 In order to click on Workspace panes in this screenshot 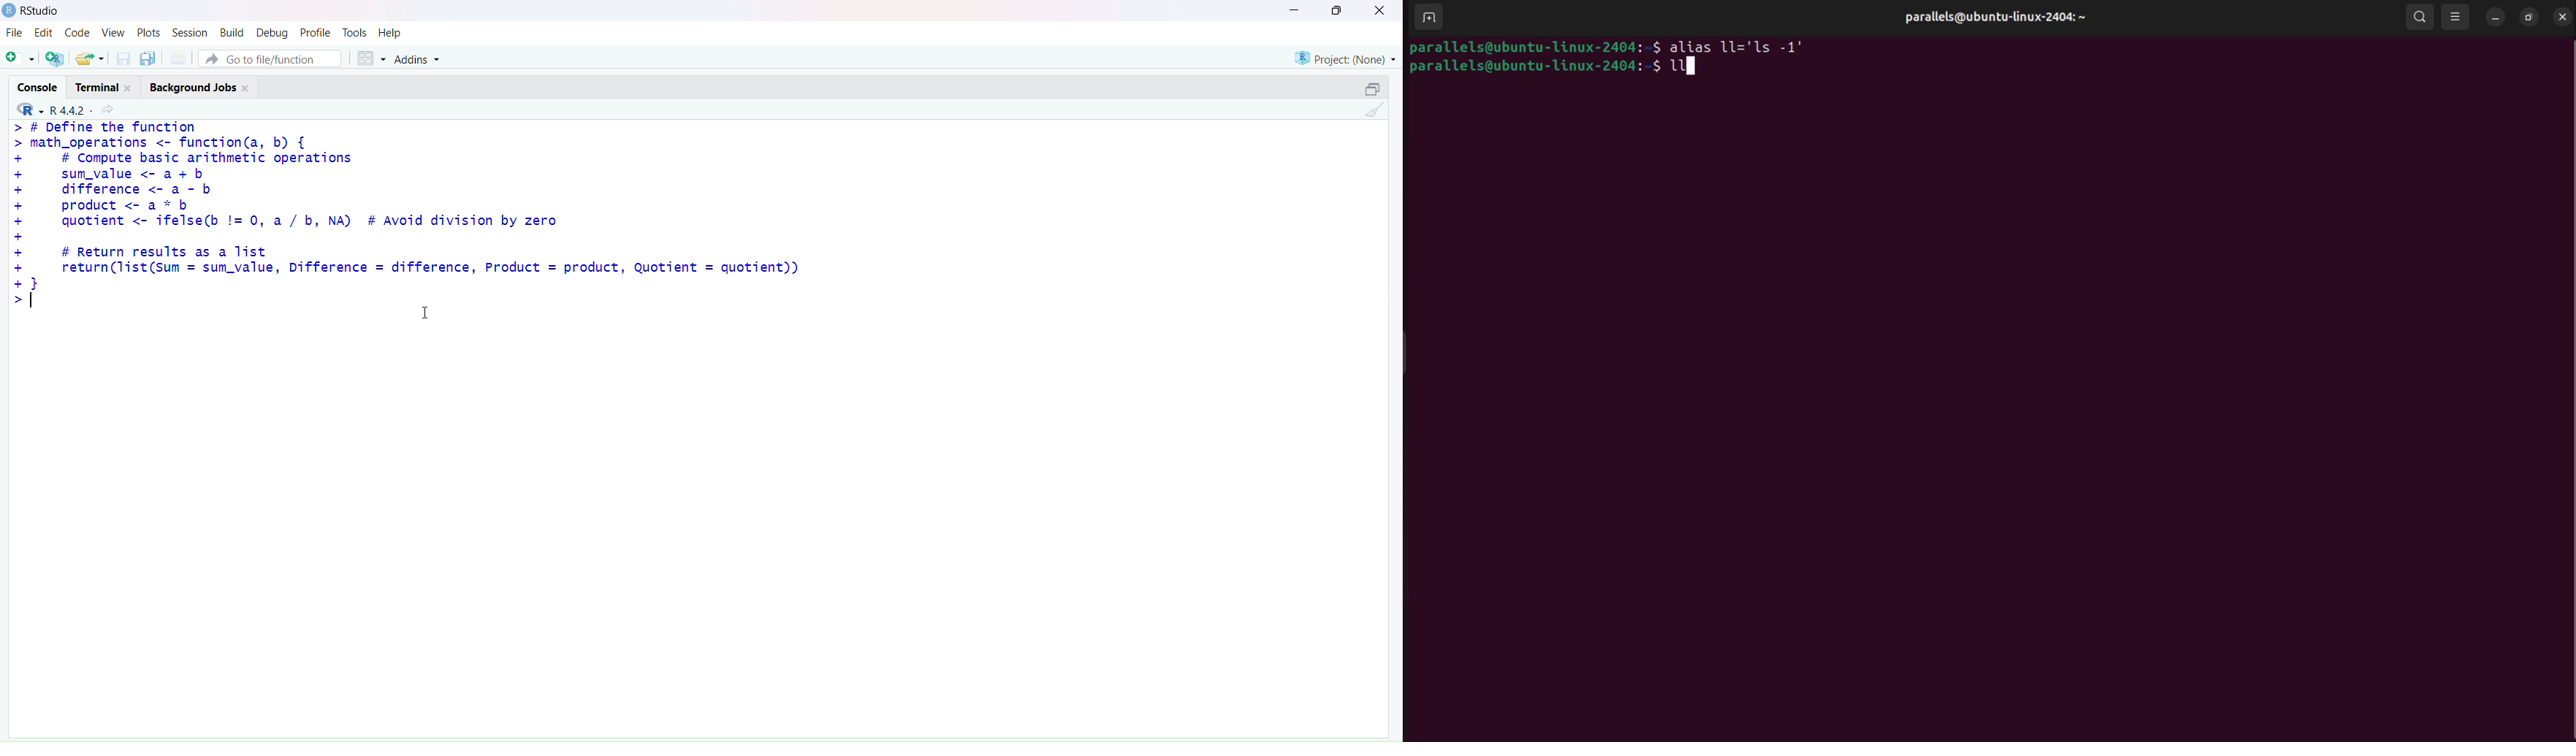, I will do `click(369, 58)`.